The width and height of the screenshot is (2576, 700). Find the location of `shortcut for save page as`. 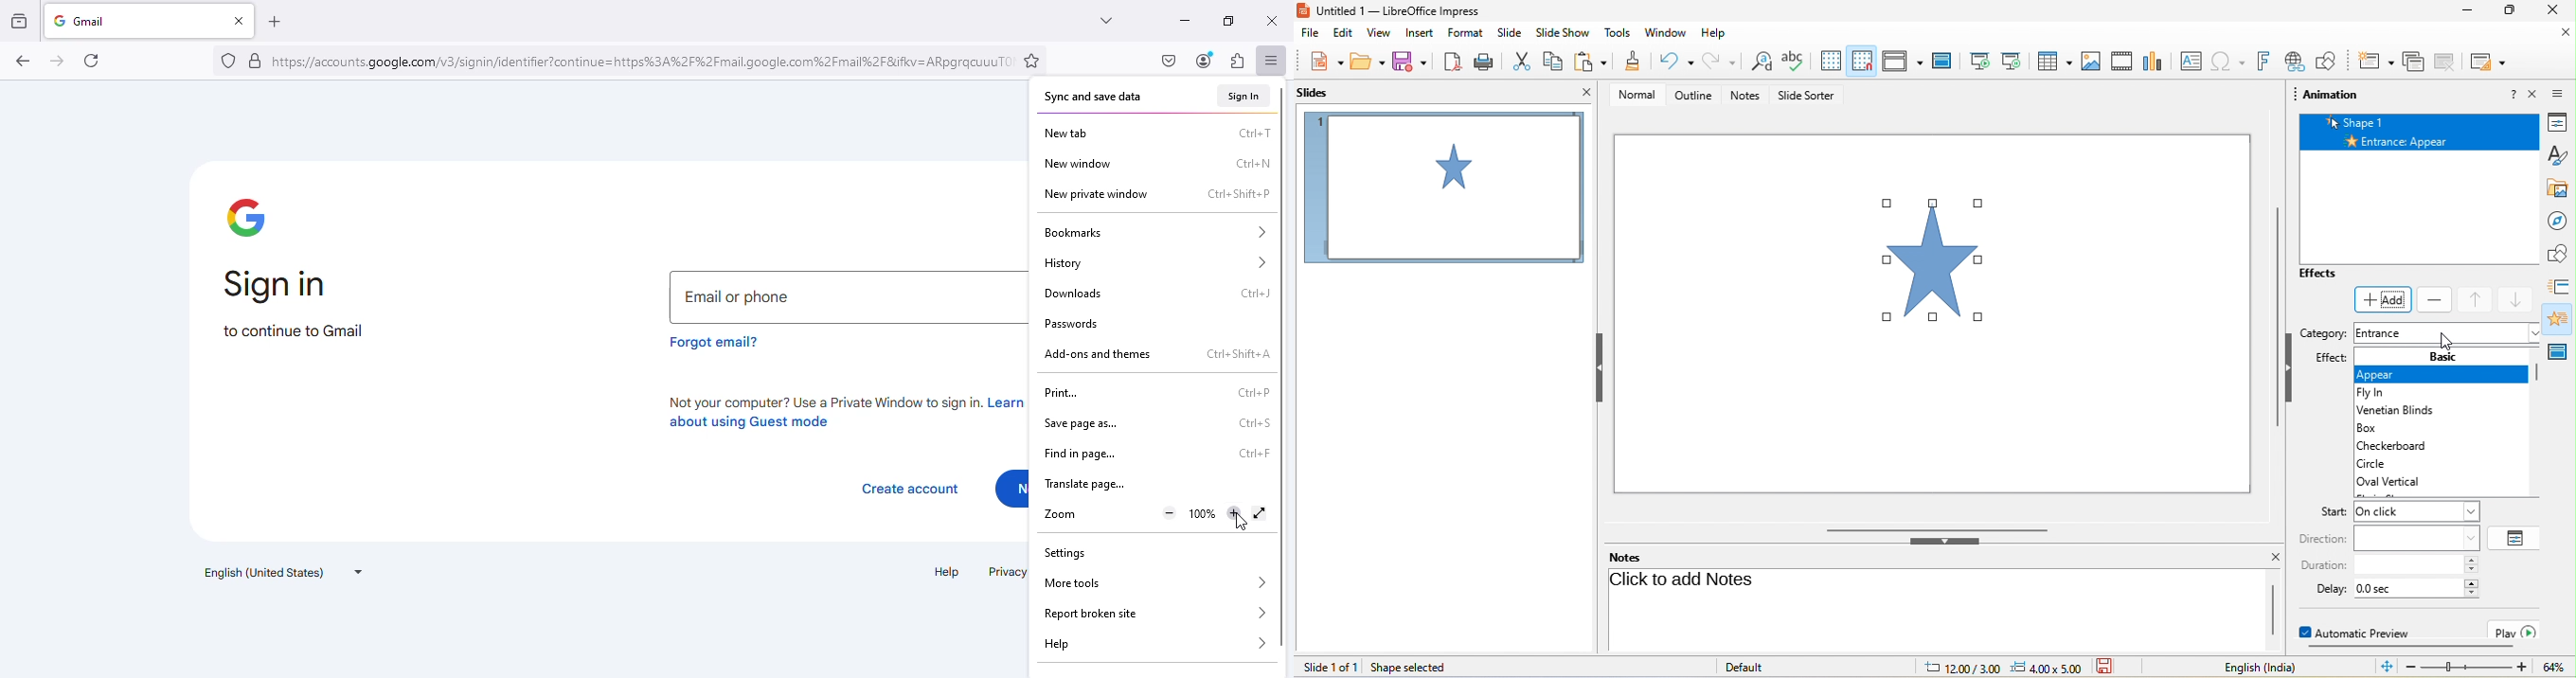

shortcut for save page as is located at coordinates (1252, 422).